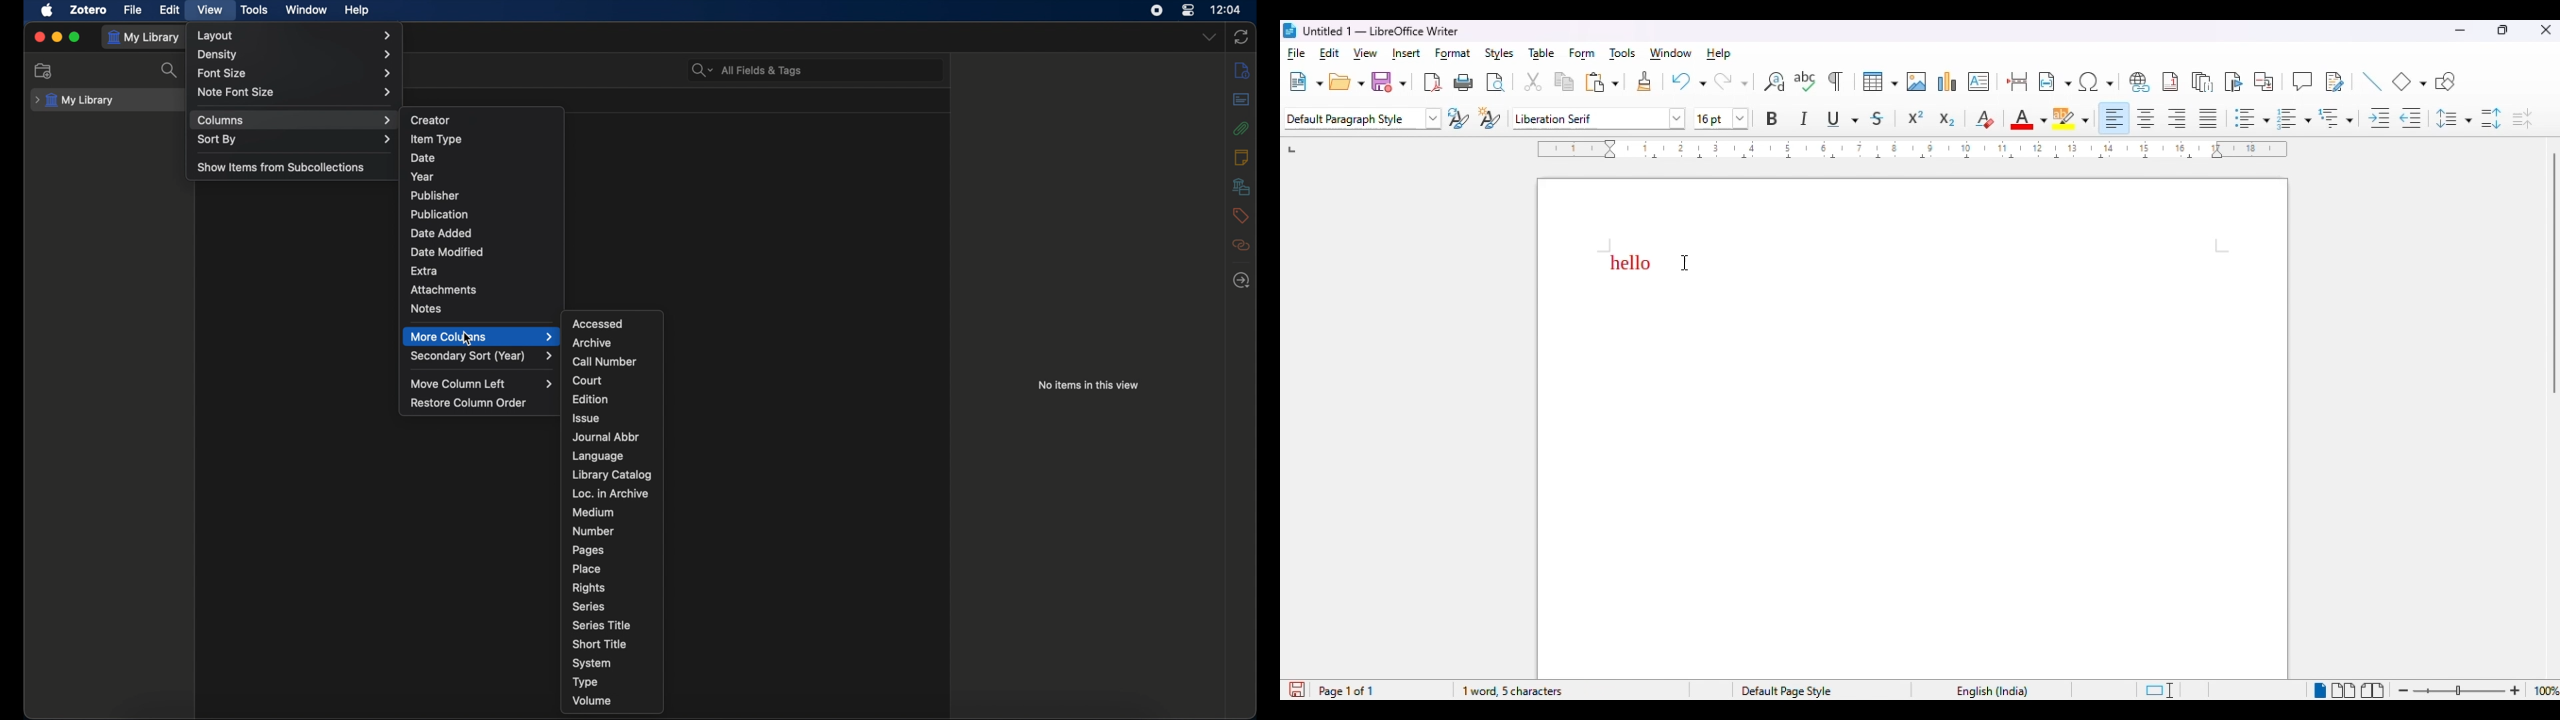 This screenshot has width=2576, height=728. I want to click on time, so click(1225, 9).